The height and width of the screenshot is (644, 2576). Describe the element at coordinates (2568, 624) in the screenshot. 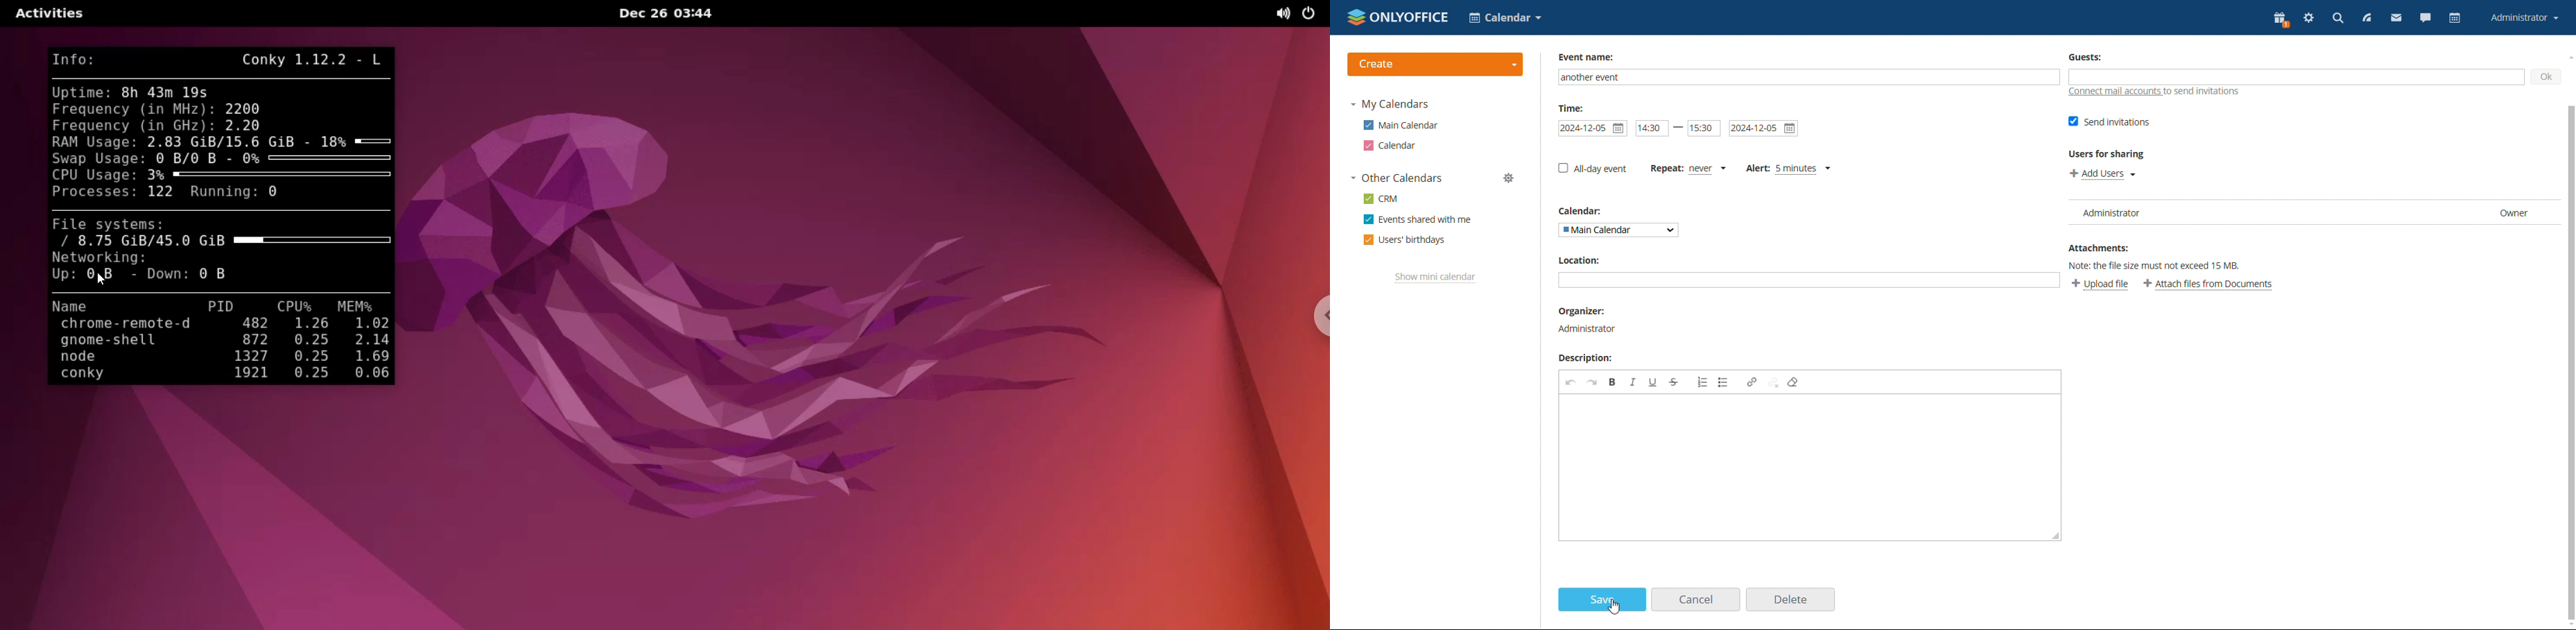

I see `scroll down` at that location.